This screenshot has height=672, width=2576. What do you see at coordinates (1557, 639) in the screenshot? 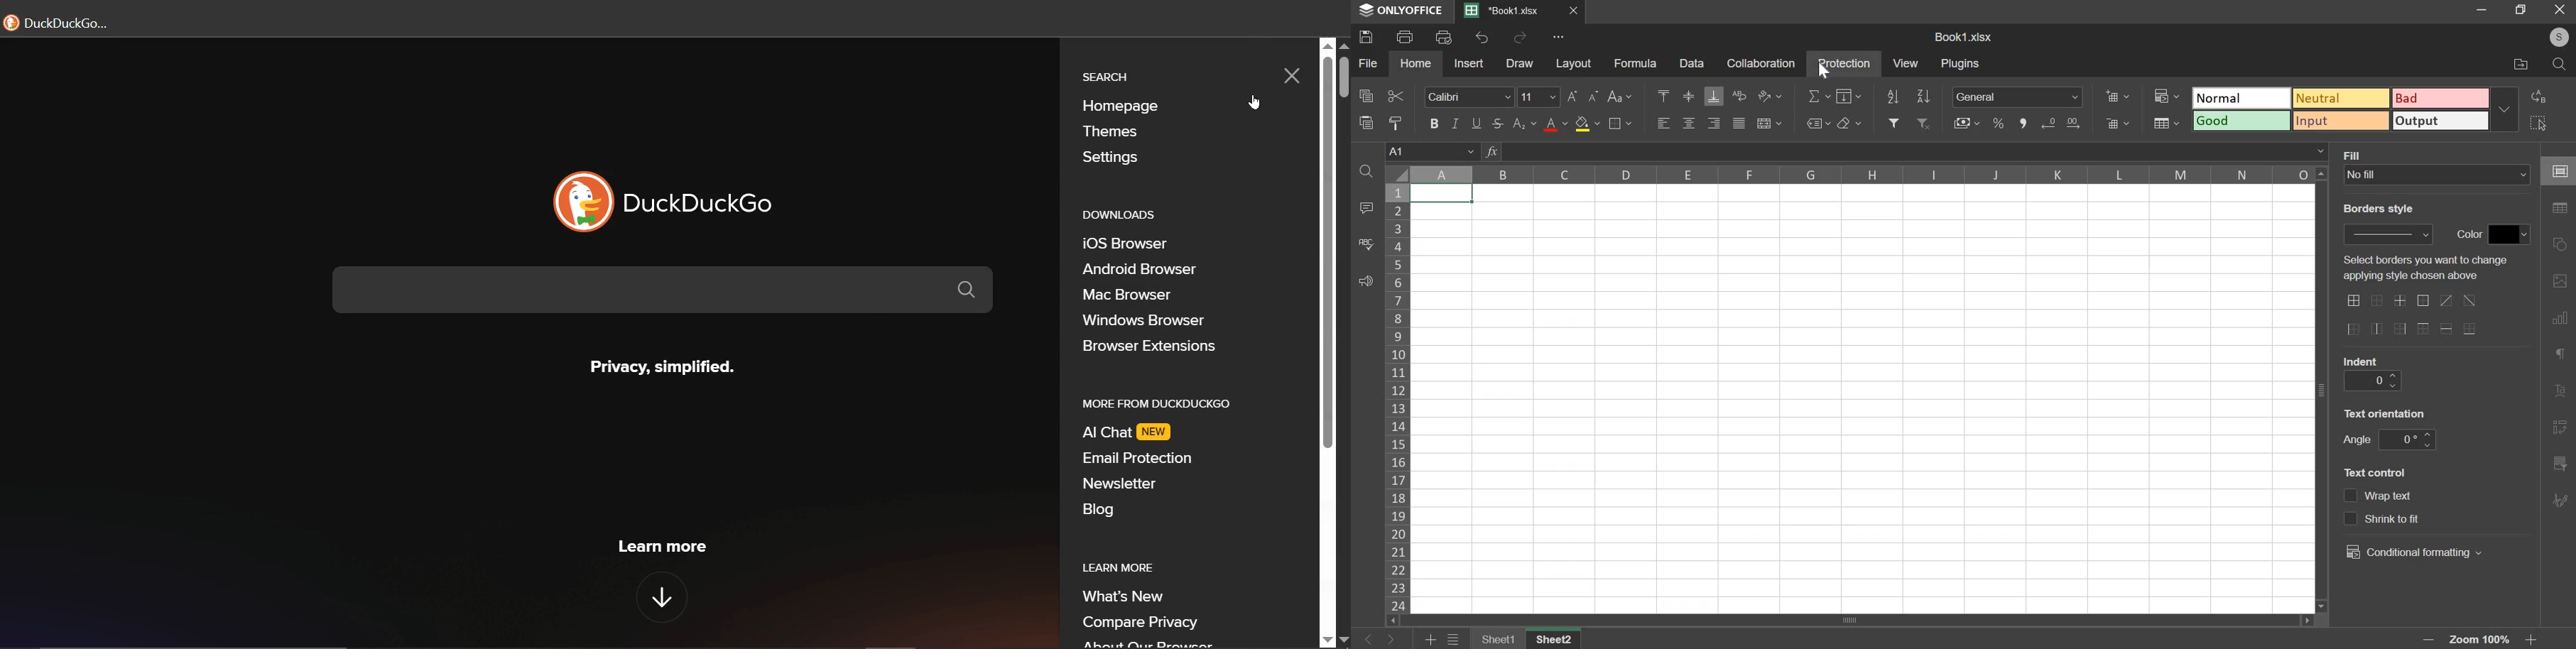
I see `sheet` at bounding box center [1557, 639].